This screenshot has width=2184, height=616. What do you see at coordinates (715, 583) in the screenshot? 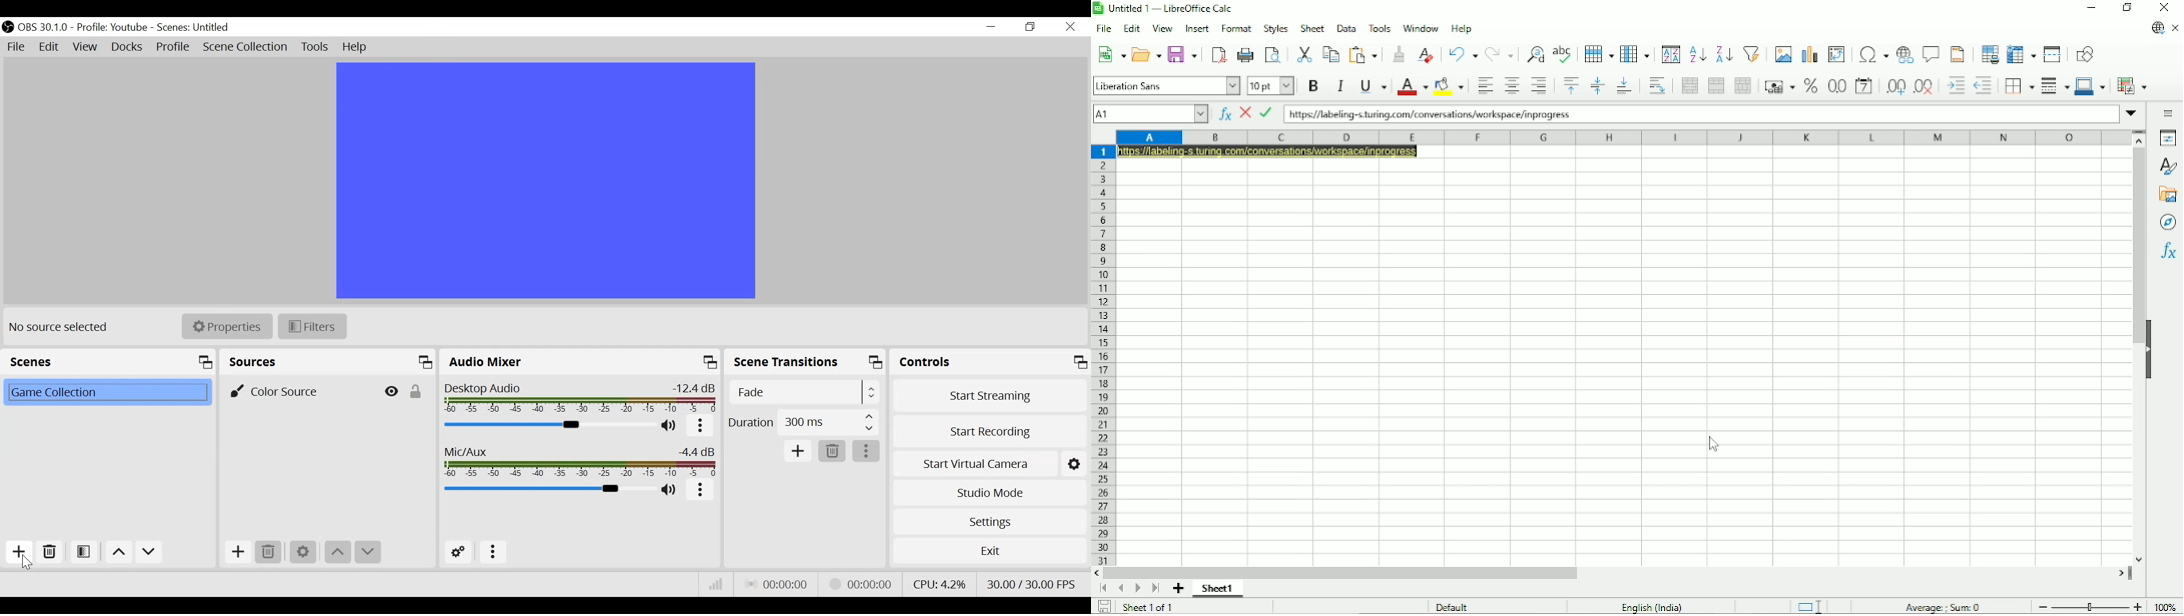
I see `Bitrate` at bounding box center [715, 583].